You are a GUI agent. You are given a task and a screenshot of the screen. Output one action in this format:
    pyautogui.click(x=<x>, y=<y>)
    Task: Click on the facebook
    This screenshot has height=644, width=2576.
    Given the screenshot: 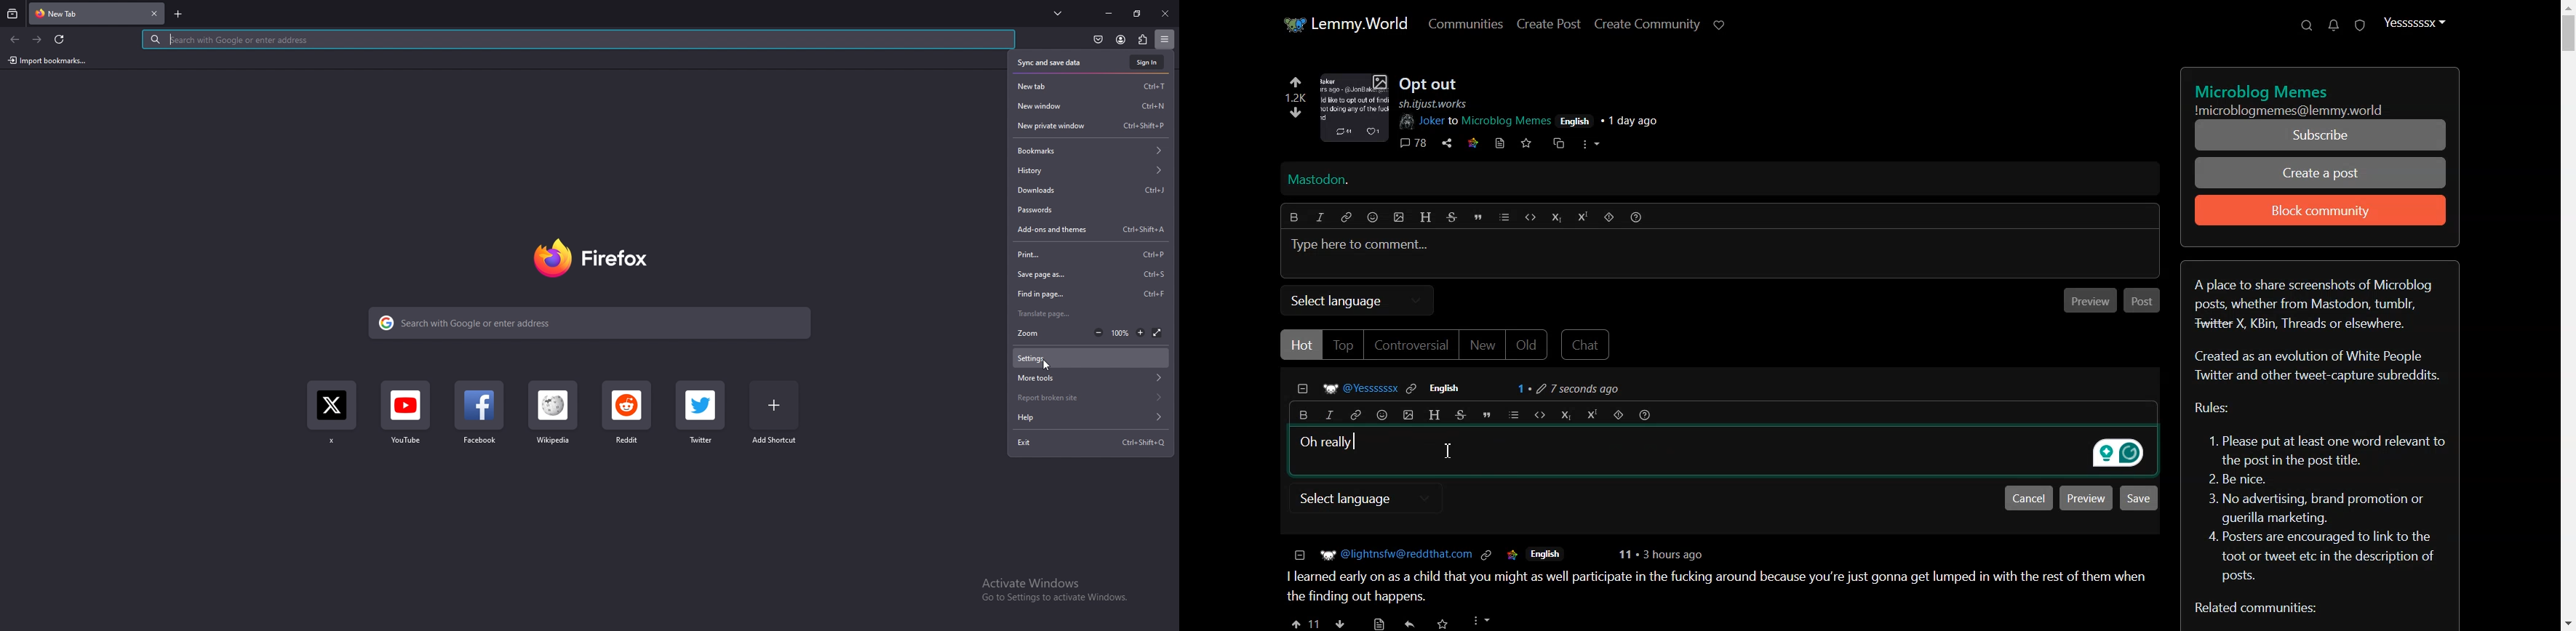 What is the action you would take?
    pyautogui.click(x=480, y=417)
    